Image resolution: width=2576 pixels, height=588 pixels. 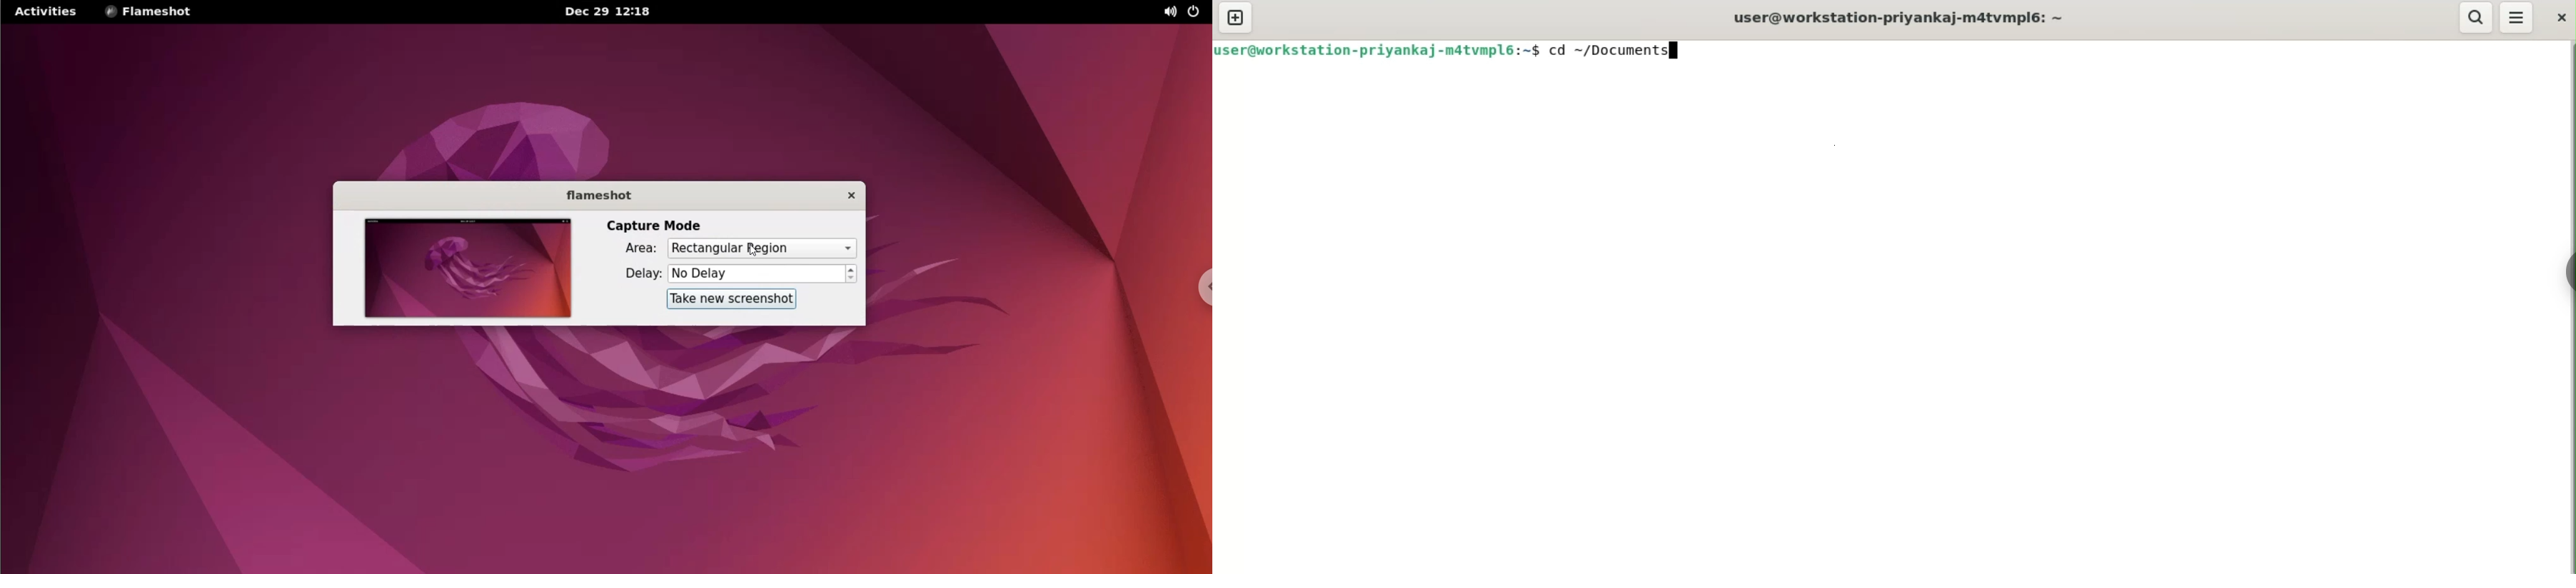 I want to click on close, so click(x=848, y=195).